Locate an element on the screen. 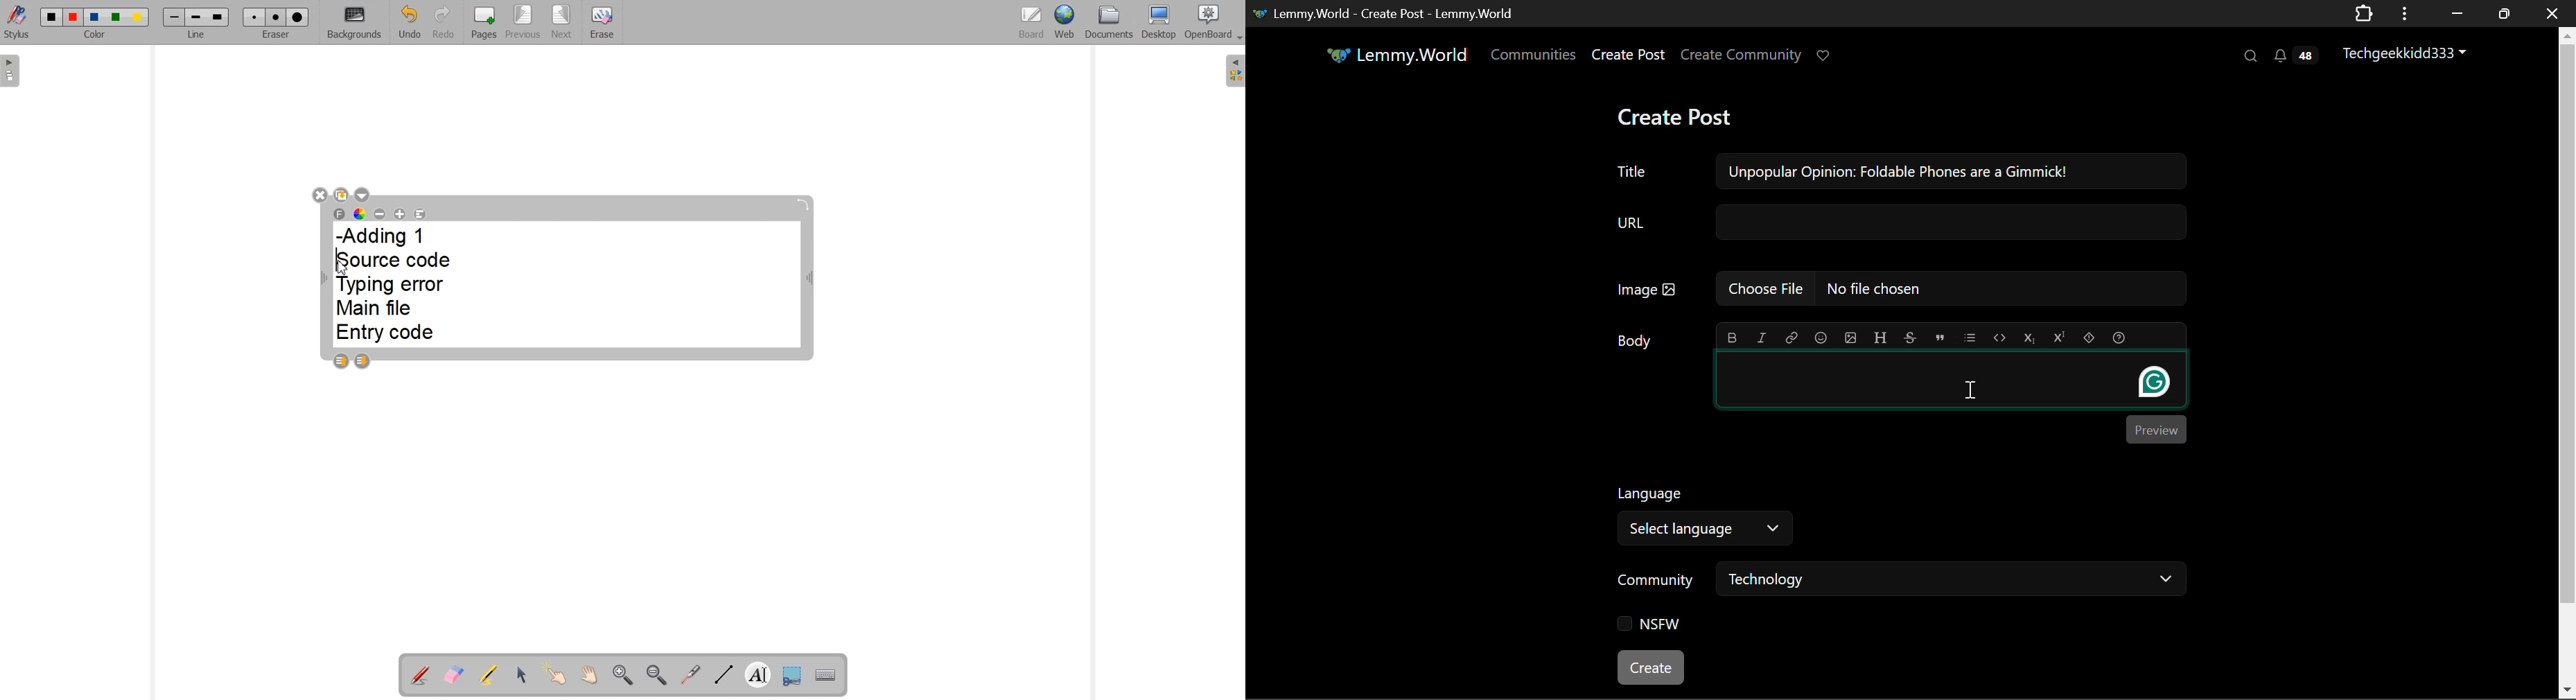  emoji is located at coordinates (1819, 336).